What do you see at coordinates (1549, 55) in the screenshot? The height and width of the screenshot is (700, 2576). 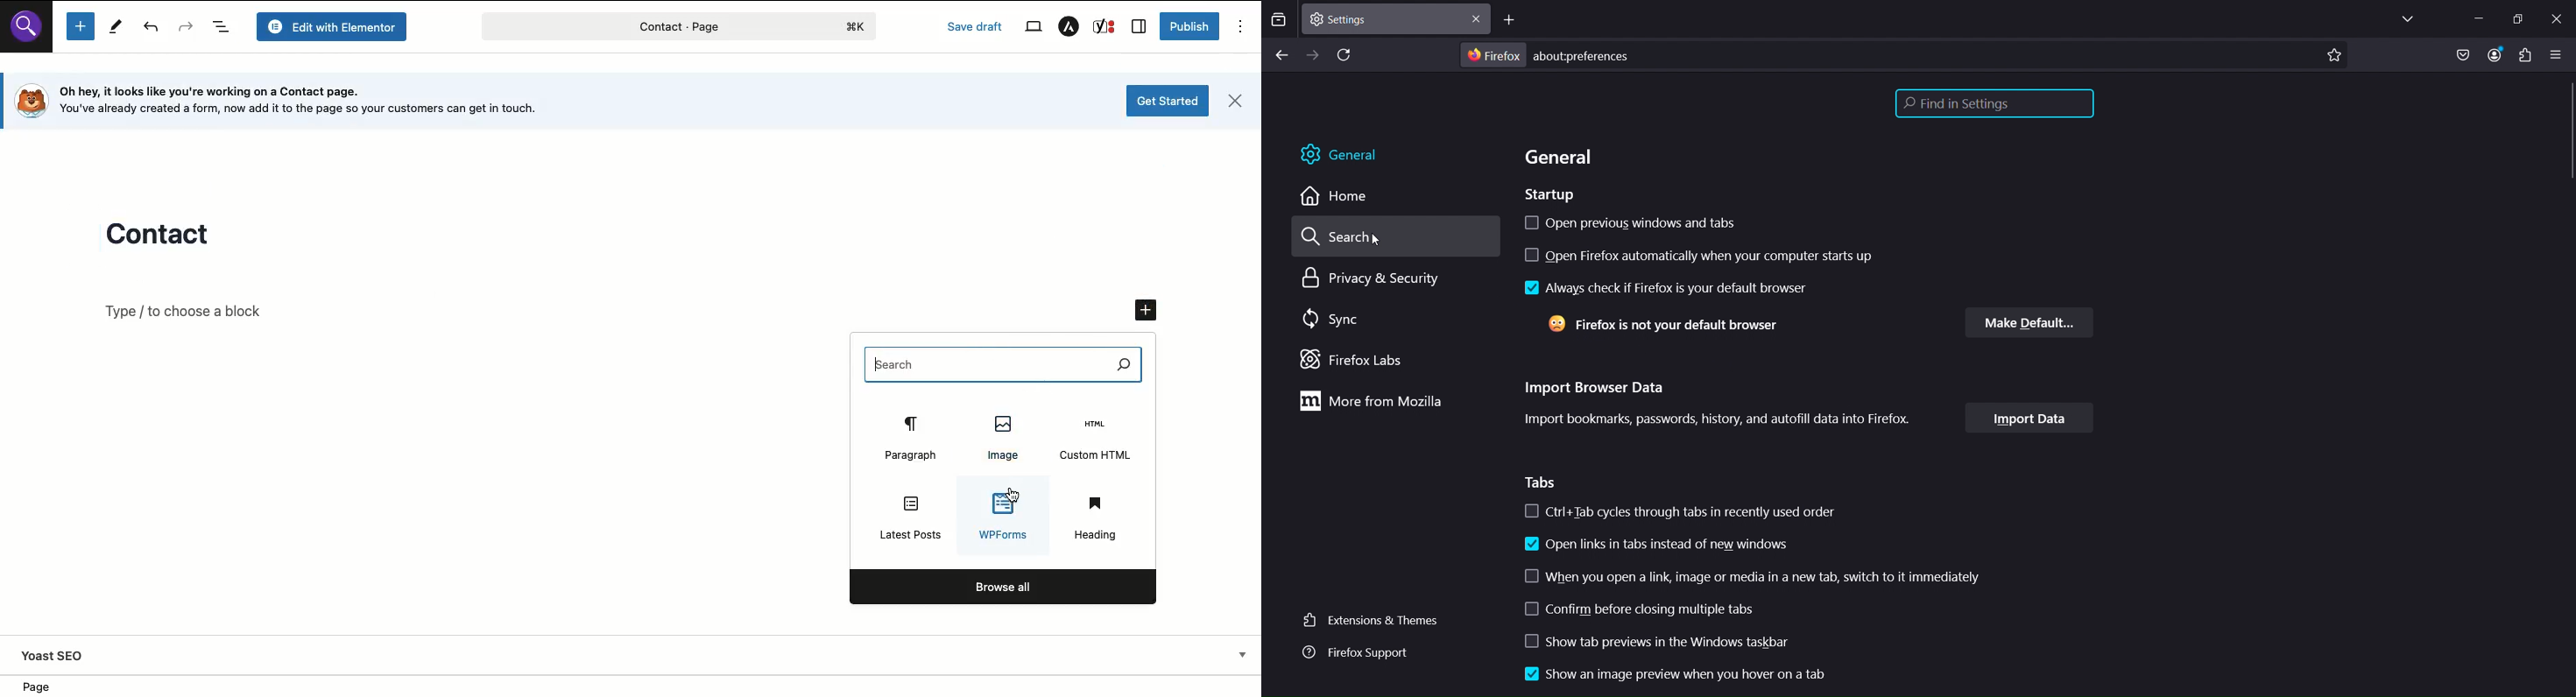 I see `# Firefox aboutspreferences` at bounding box center [1549, 55].